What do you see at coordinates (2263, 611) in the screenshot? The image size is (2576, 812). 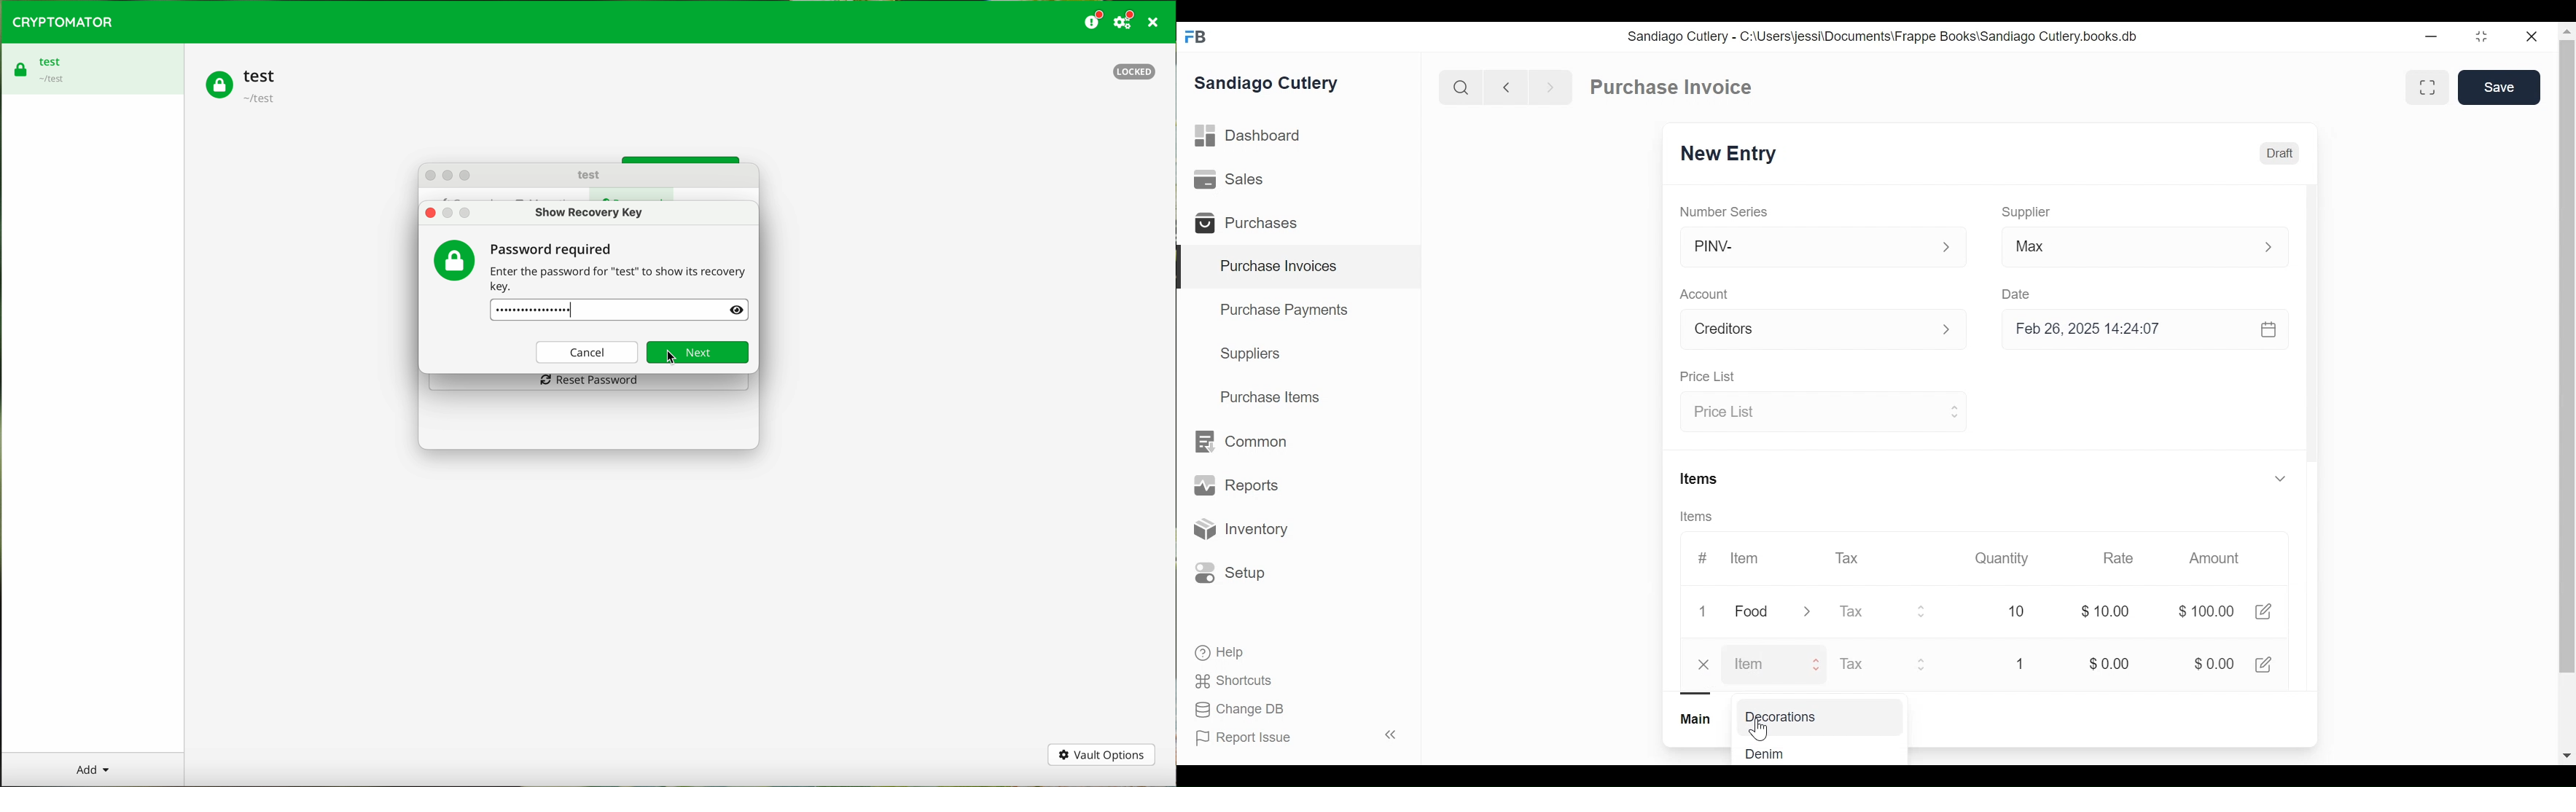 I see `Edit` at bounding box center [2263, 611].